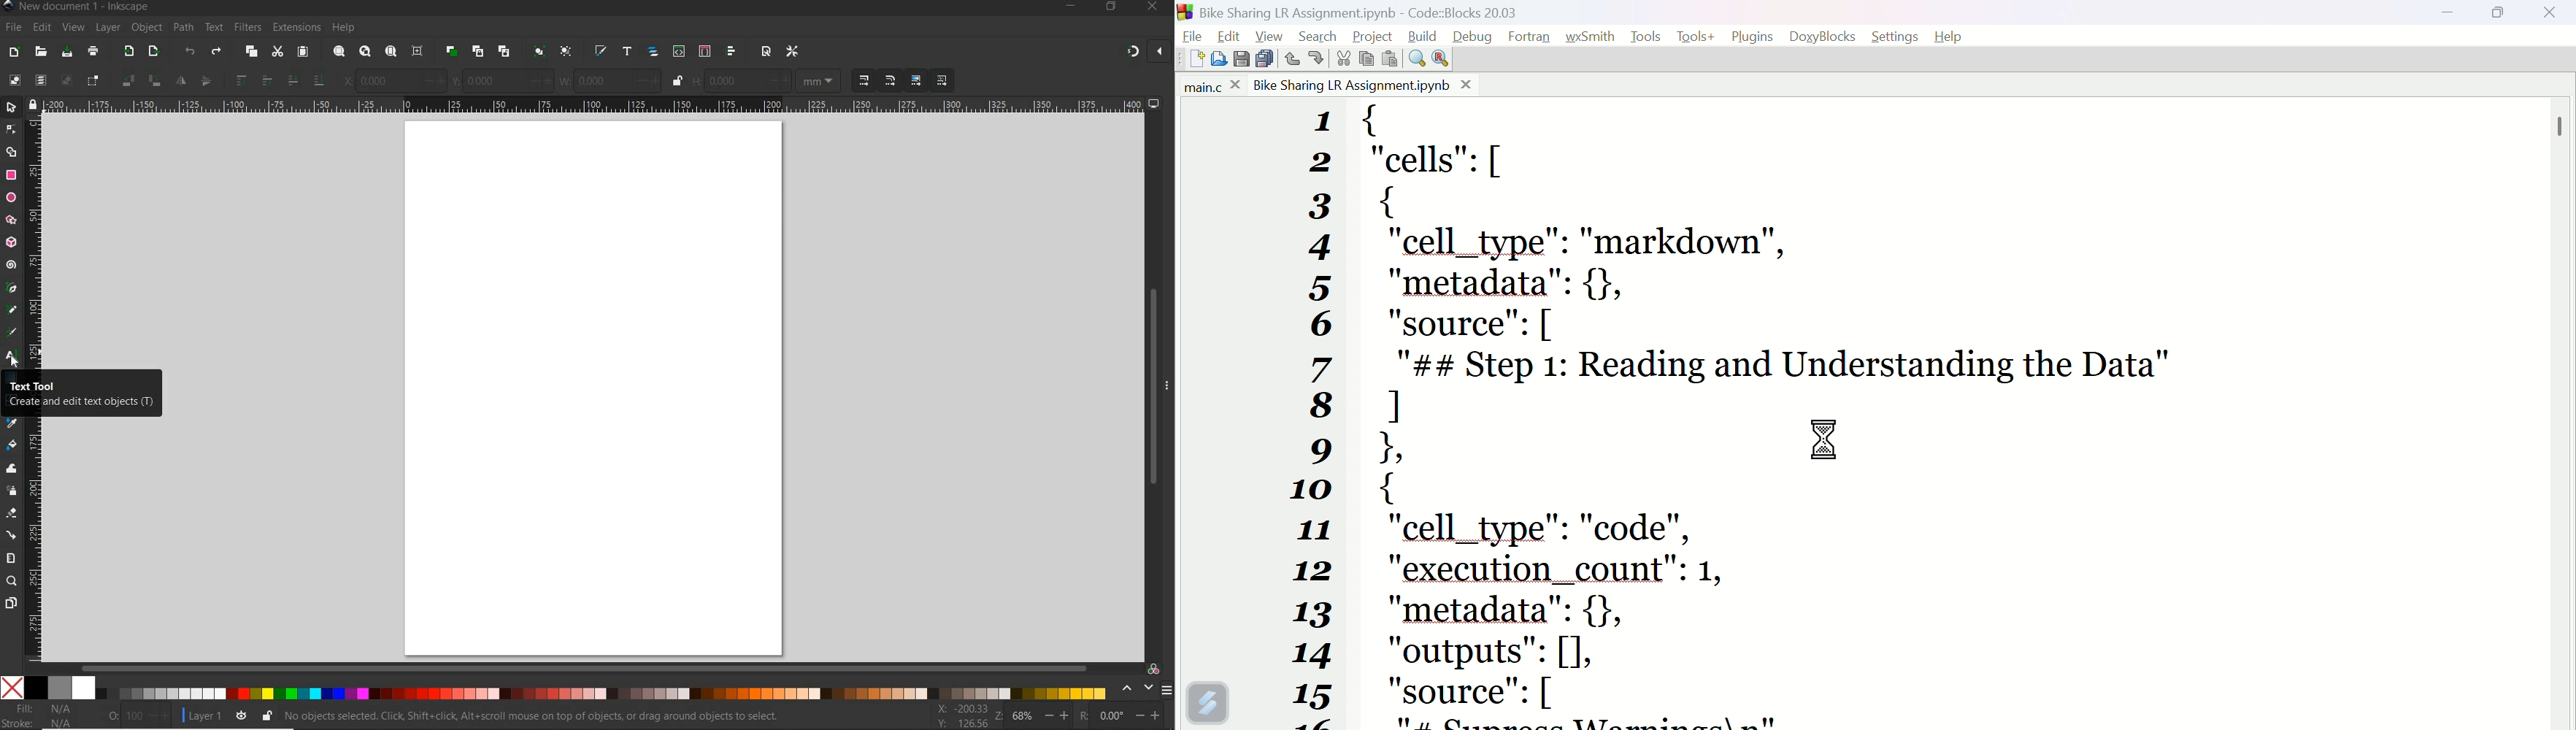 This screenshot has height=756, width=2576. I want to click on Close, so click(2550, 19).